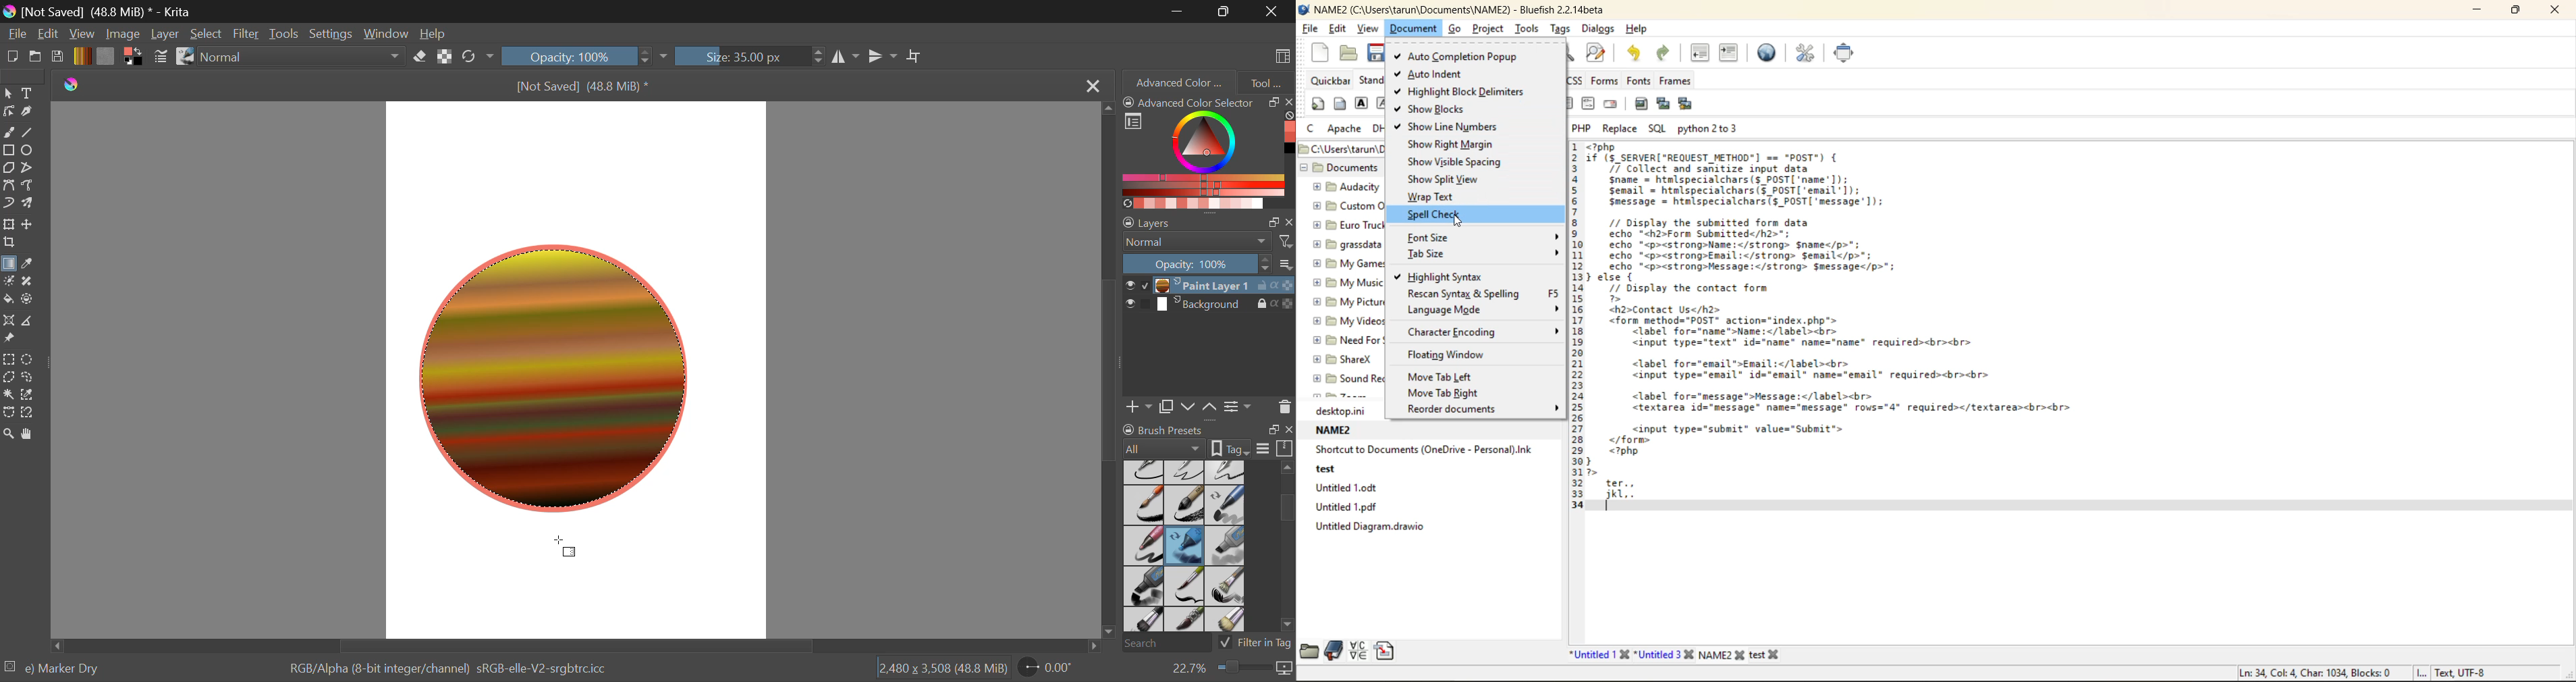  I want to click on Bezier Curve Selection, so click(8, 413).